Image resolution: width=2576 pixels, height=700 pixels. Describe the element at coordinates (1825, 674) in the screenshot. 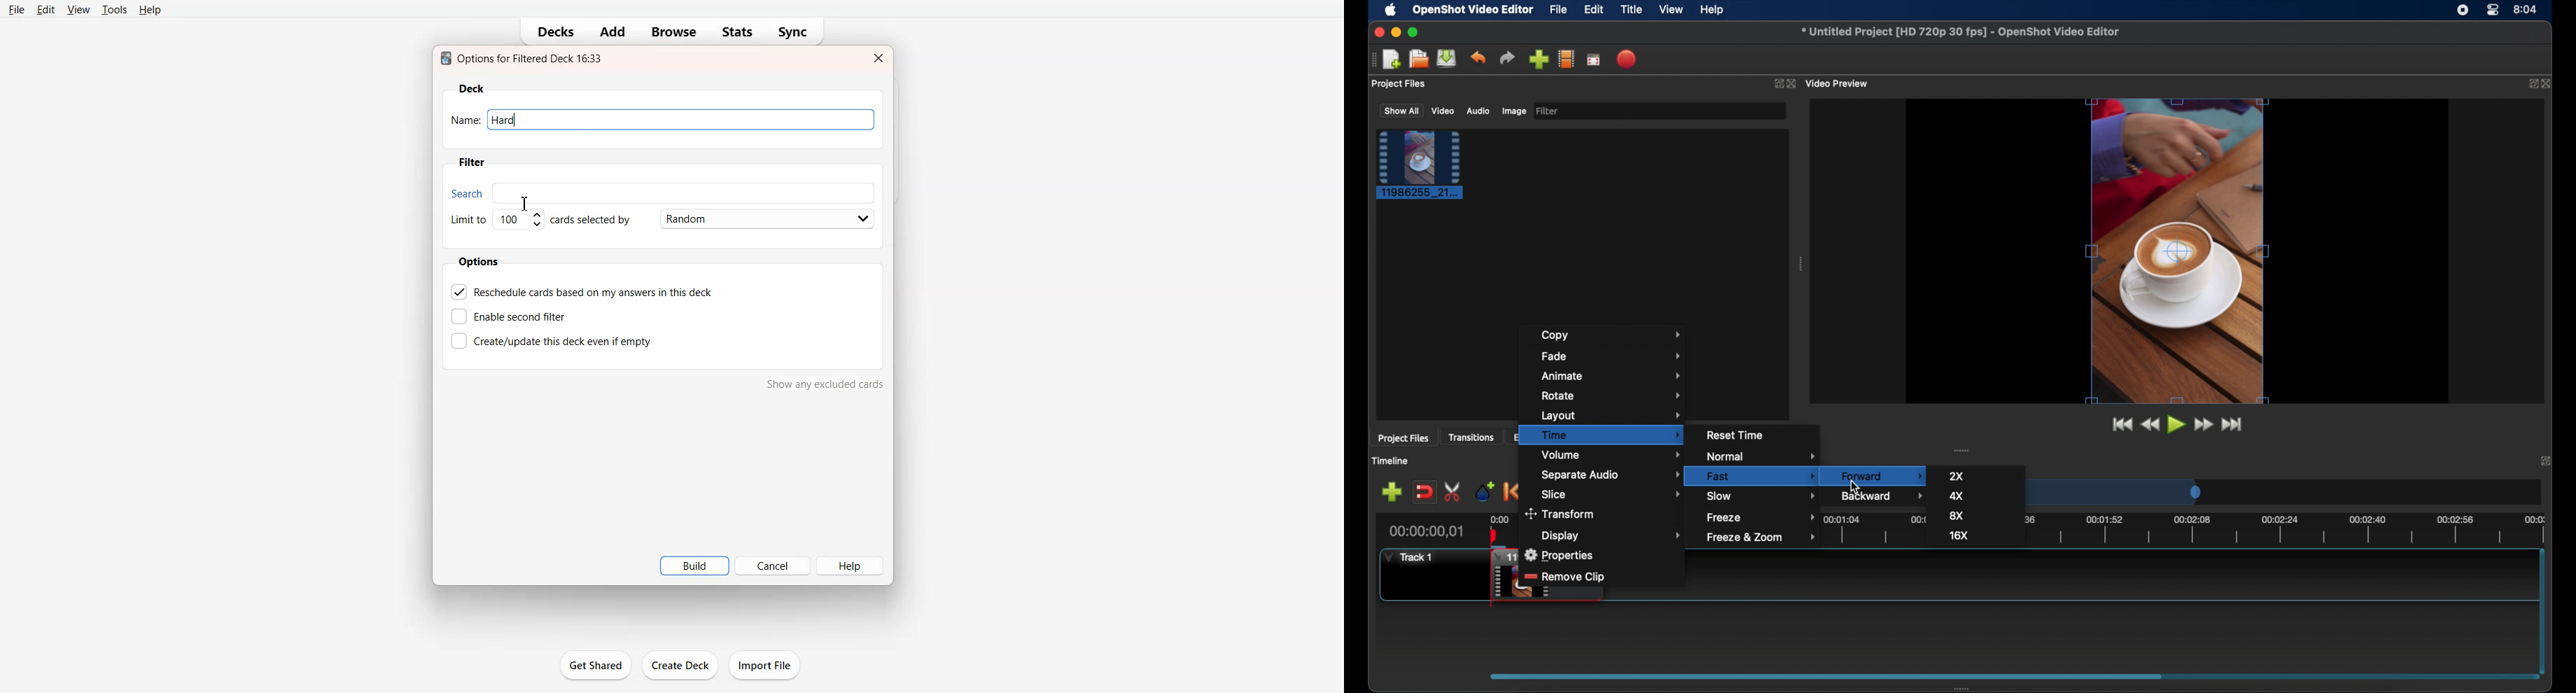

I see `scroll box` at that location.